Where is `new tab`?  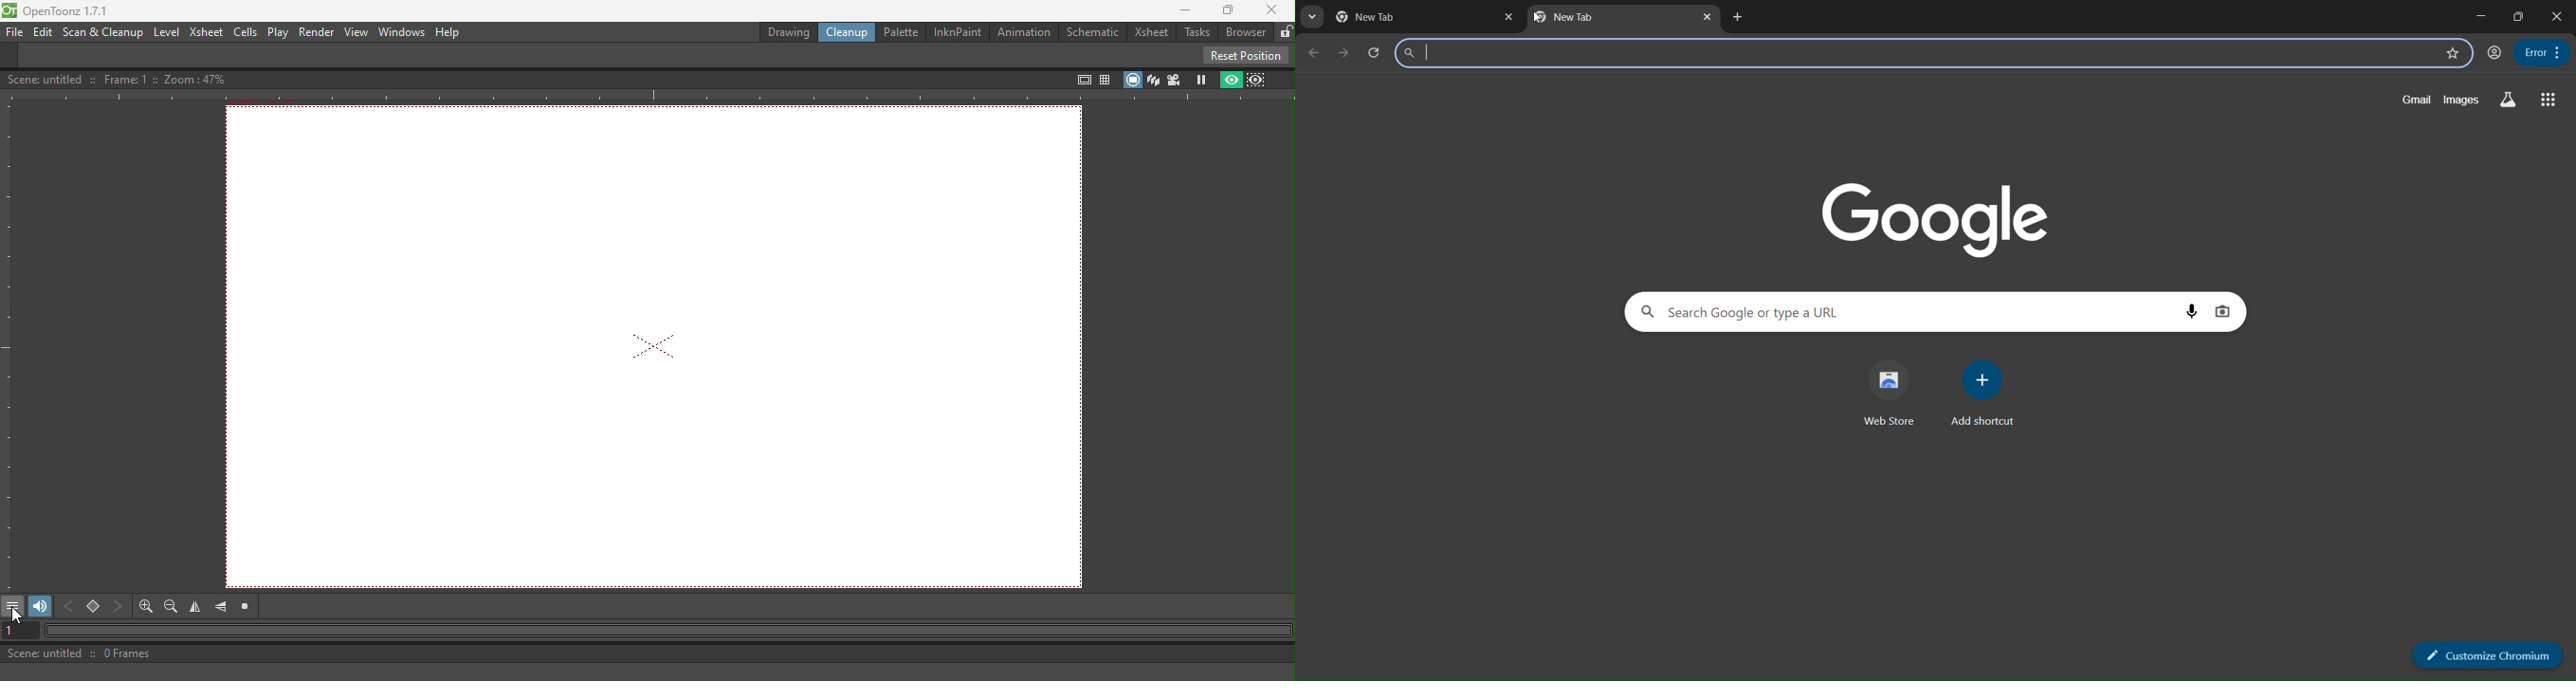 new tab is located at coordinates (1618, 18).